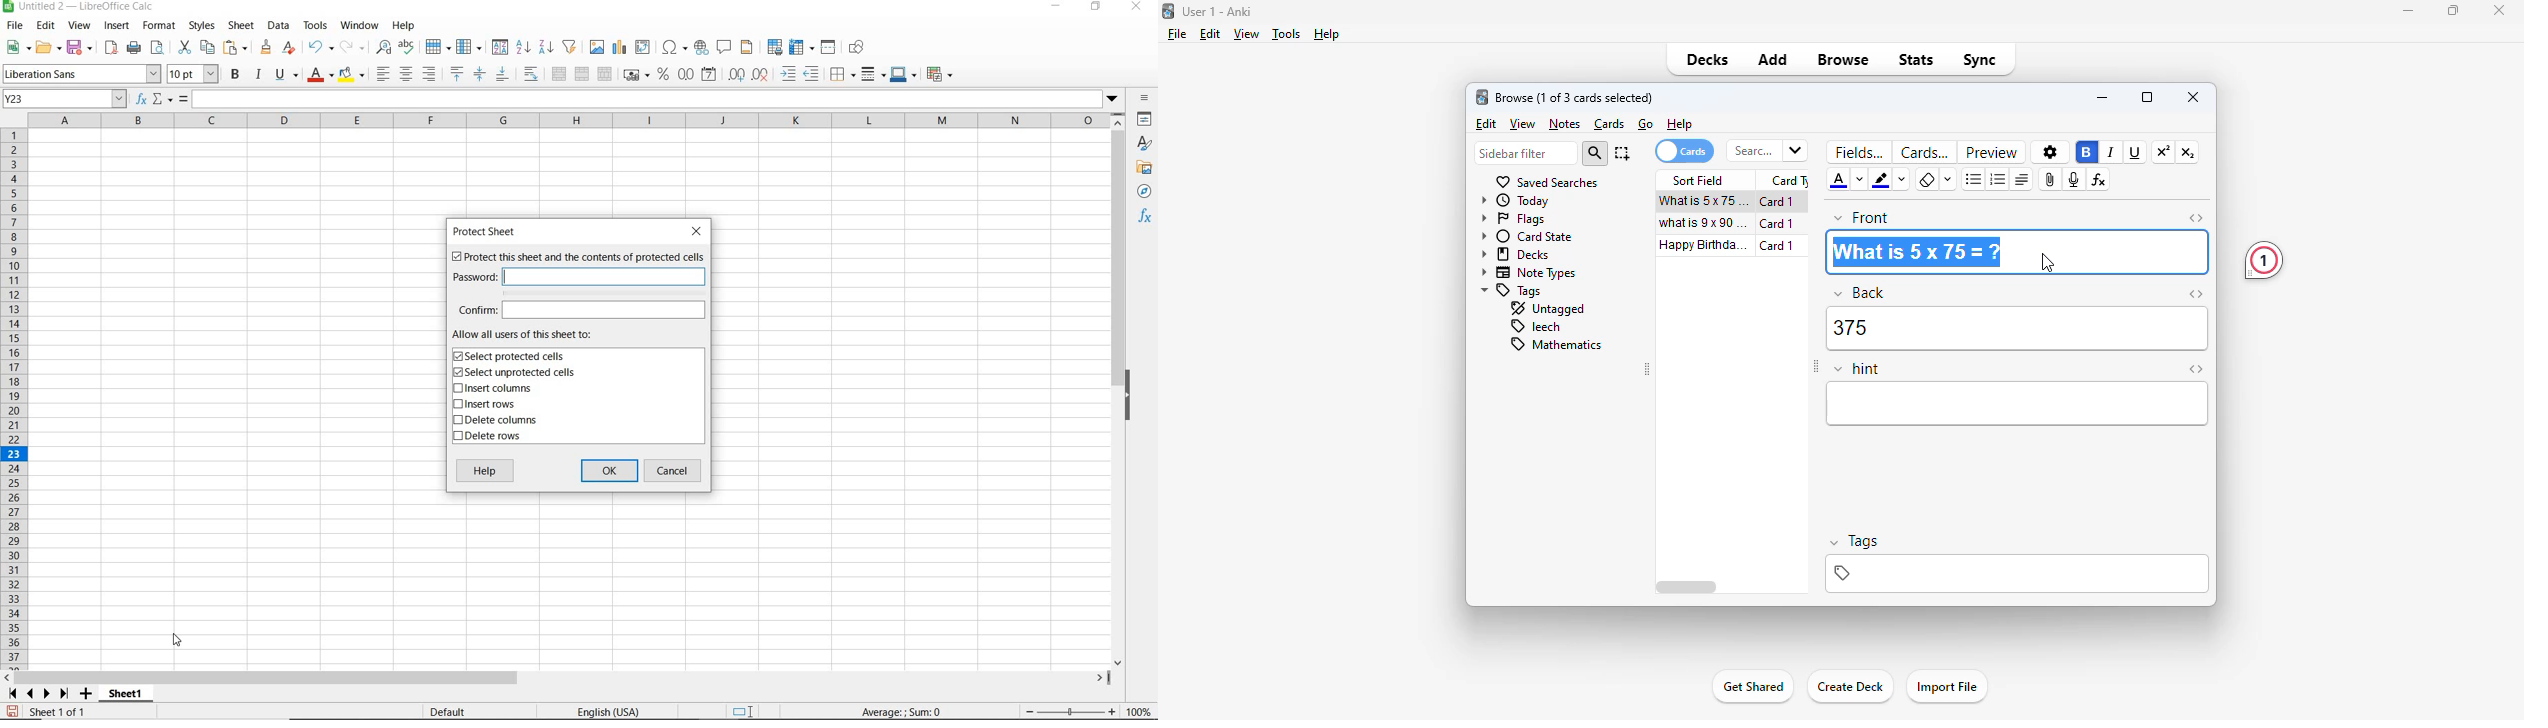  I want to click on NAVIGATOR, so click(1144, 192).